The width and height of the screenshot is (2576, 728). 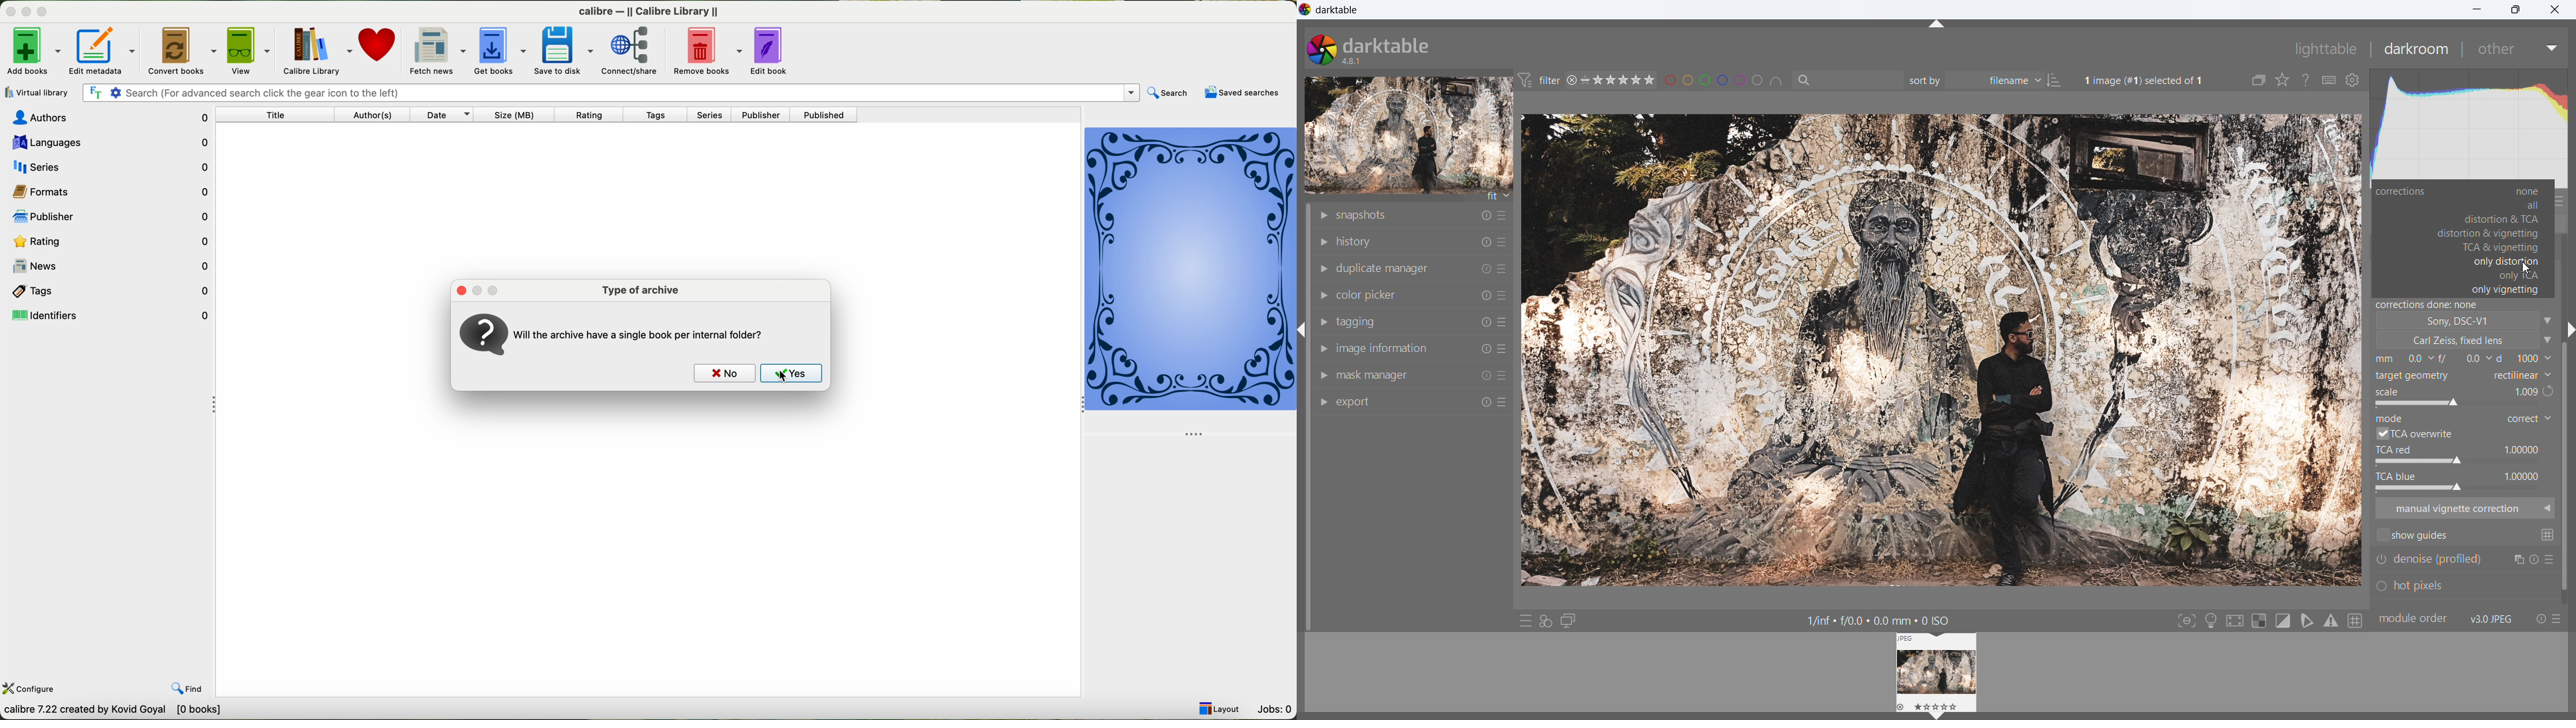 What do you see at coordinates (1723, 81) in the screenshot?
I see `filter images by color level` at bounding box center [1723, 81].